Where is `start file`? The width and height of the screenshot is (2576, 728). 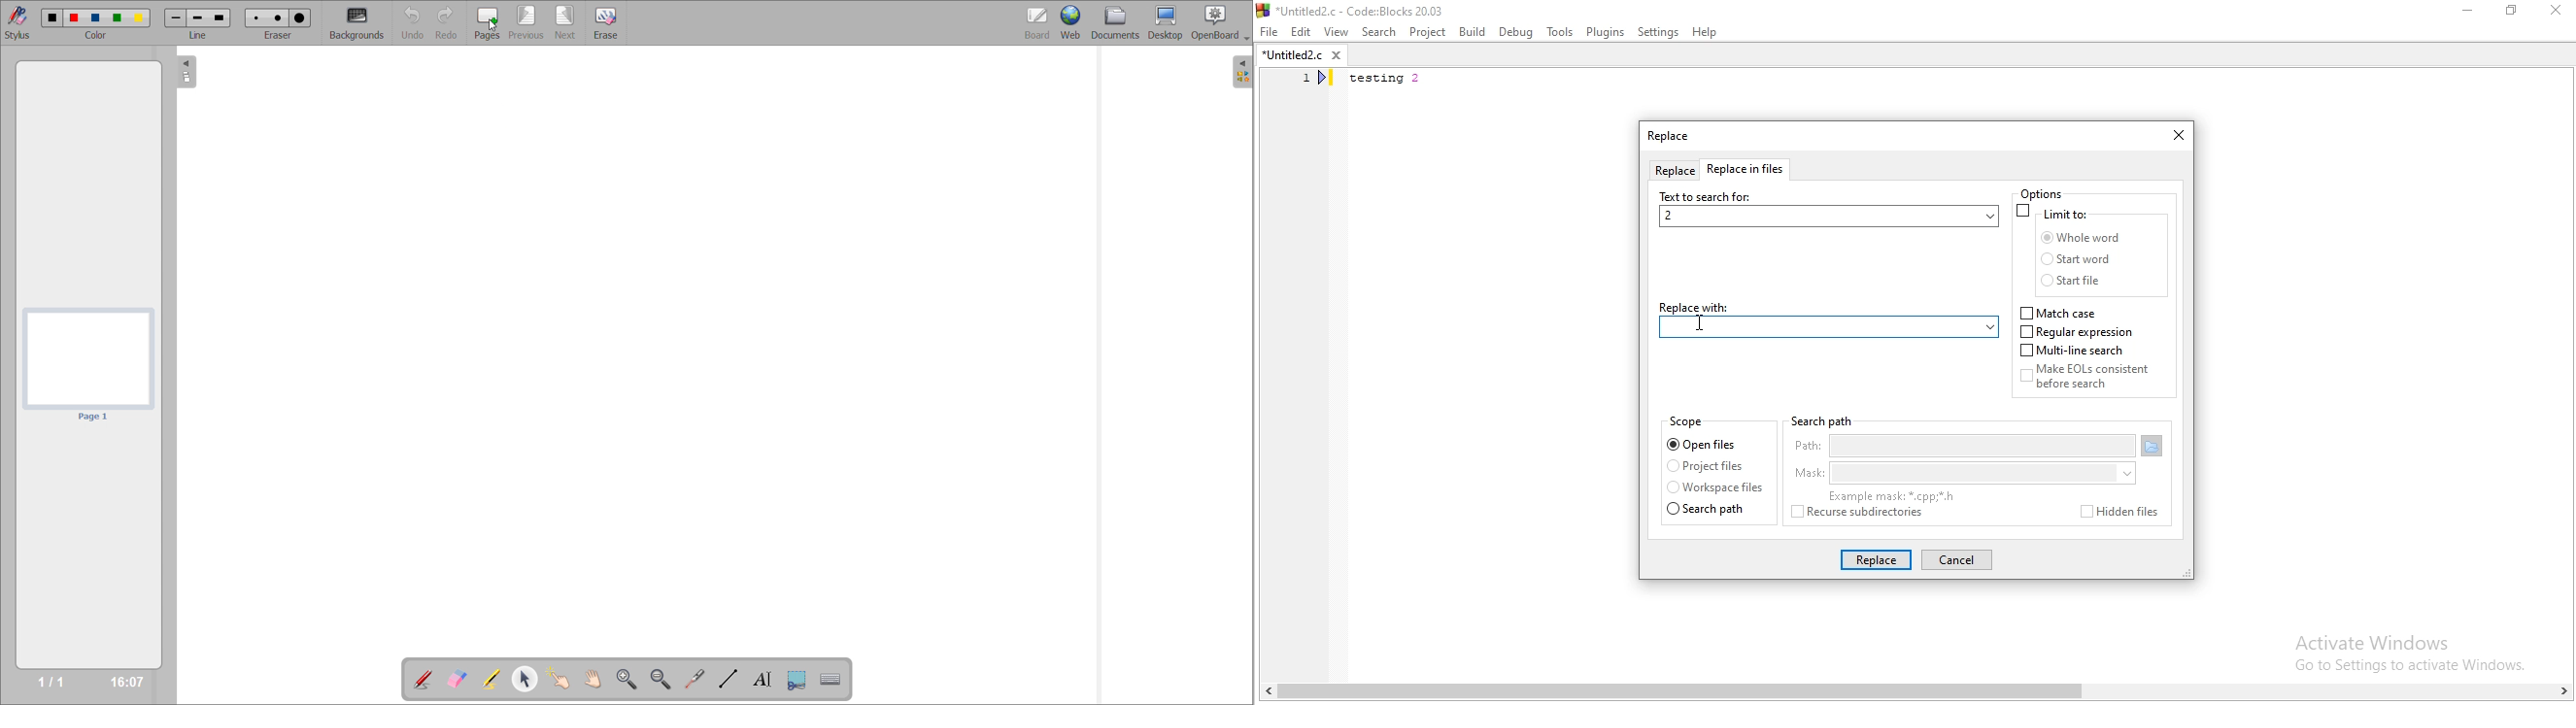
start file is located at coordinates (2076, 281).